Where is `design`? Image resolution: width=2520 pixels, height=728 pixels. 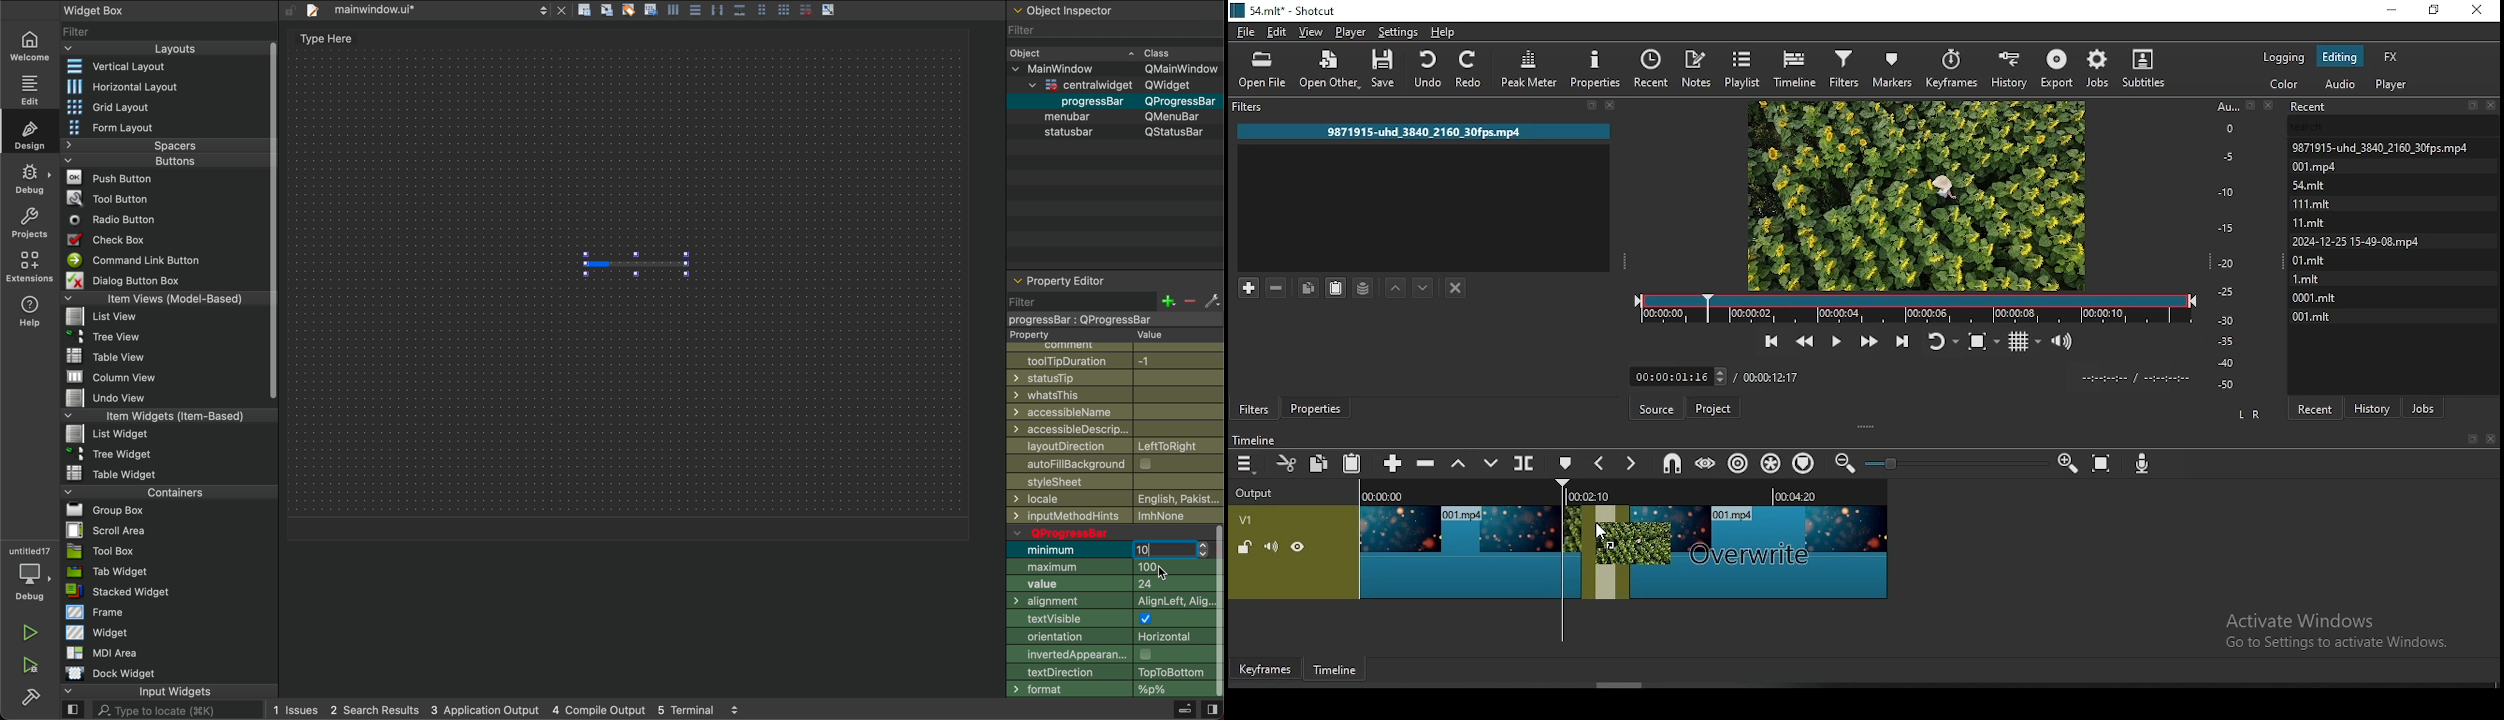
design is located at coordinates (32, 134).